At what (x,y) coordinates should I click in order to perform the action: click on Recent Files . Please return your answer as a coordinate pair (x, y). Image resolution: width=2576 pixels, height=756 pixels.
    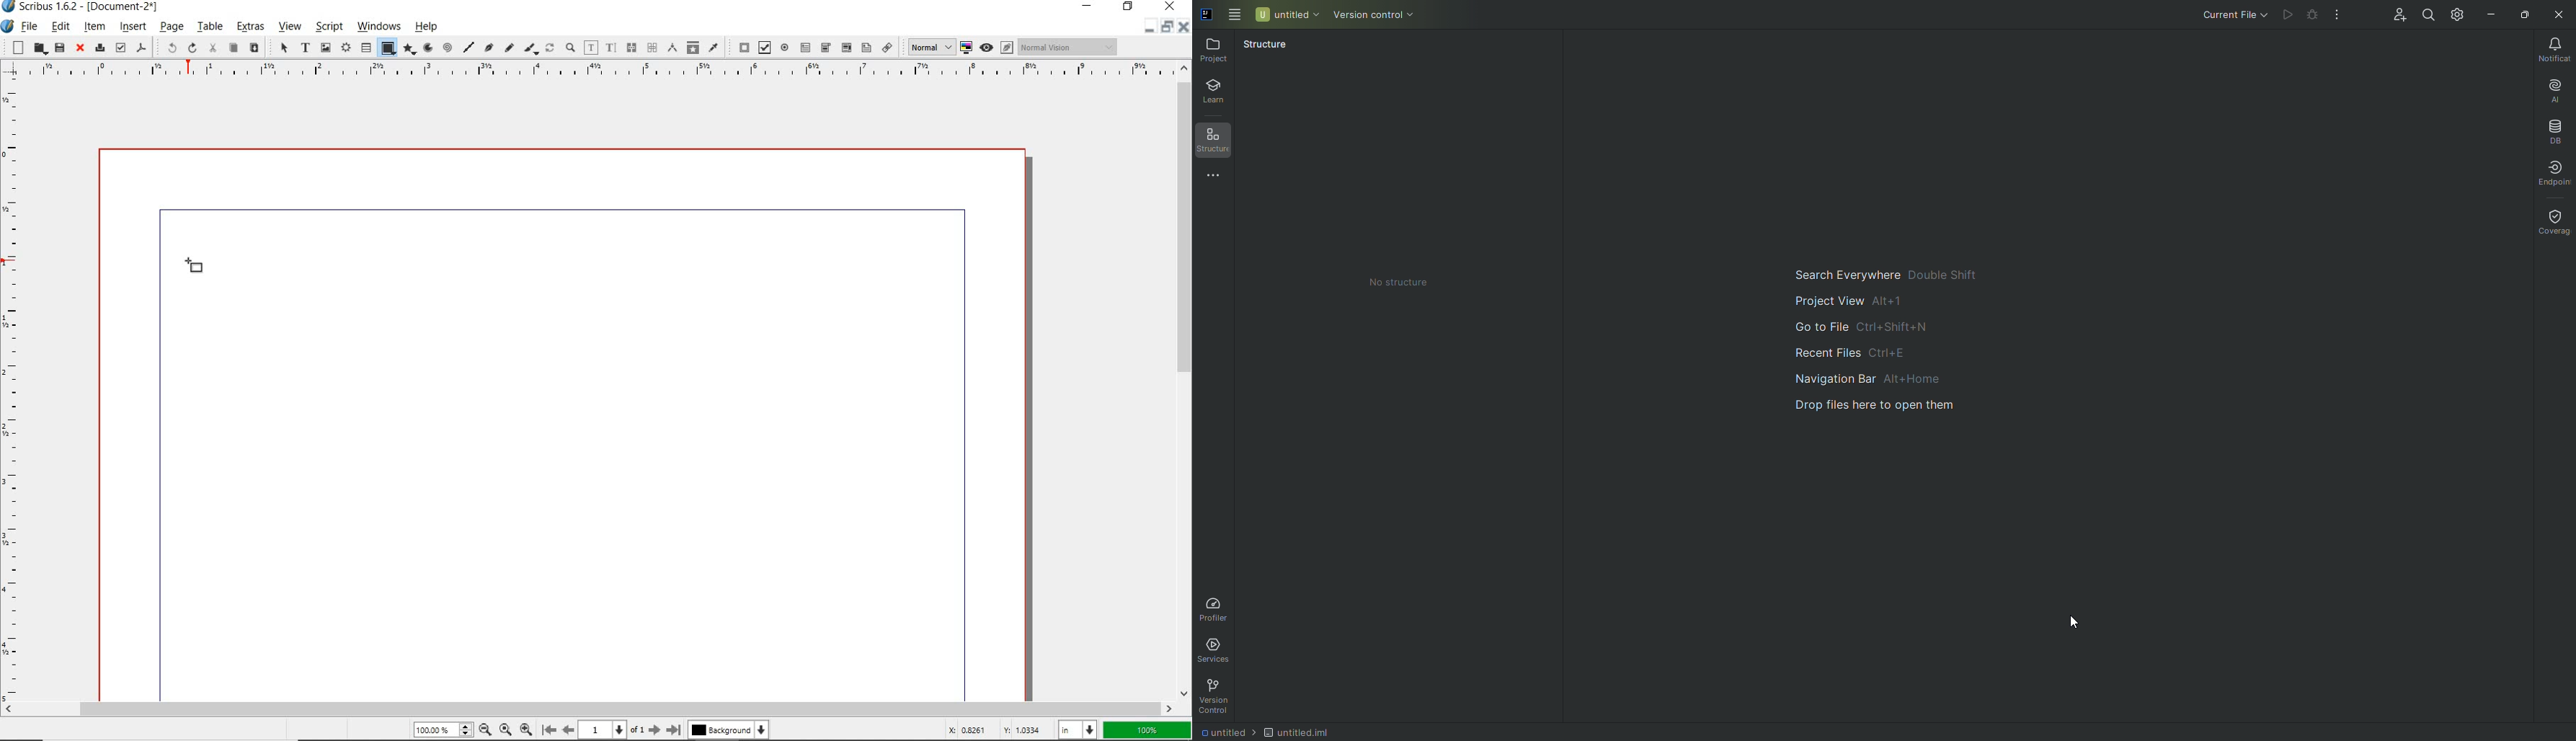
    Looking at the image, I should click on (1846, 351).